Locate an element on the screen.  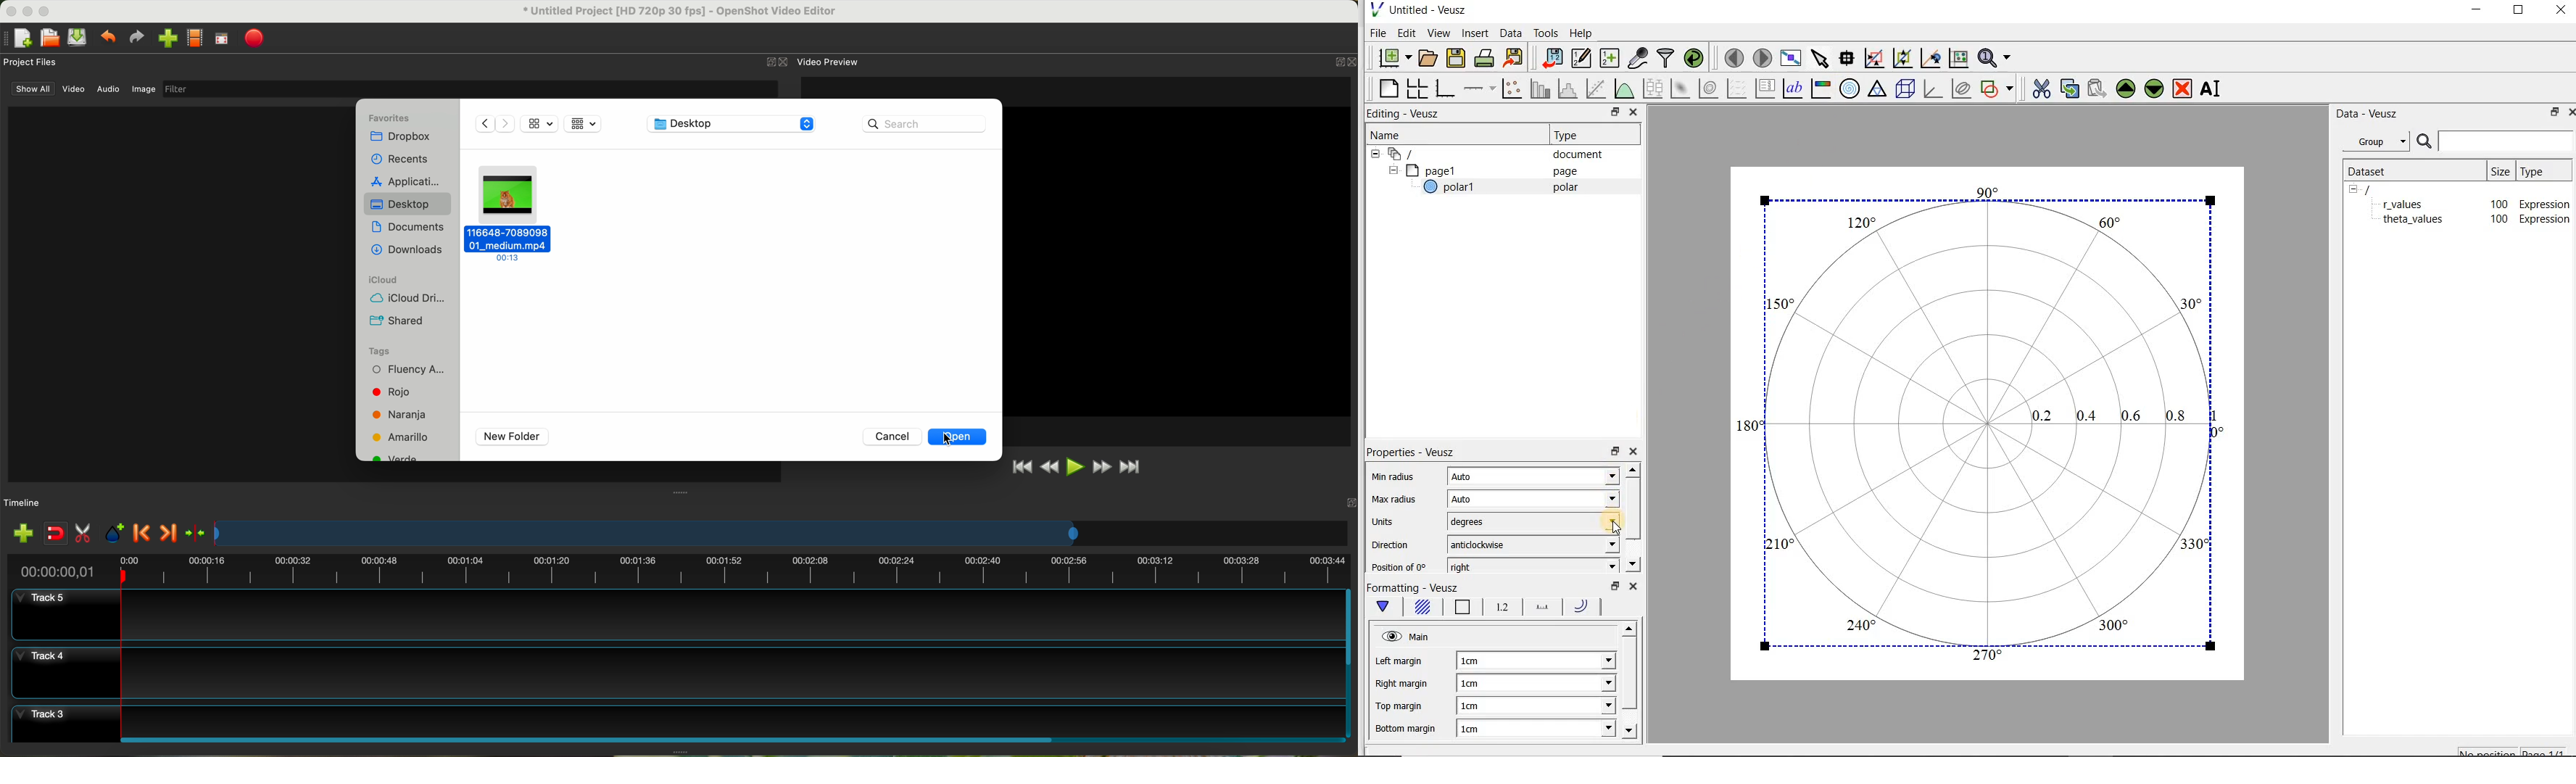
new document is located at coordinates (1391, 56).